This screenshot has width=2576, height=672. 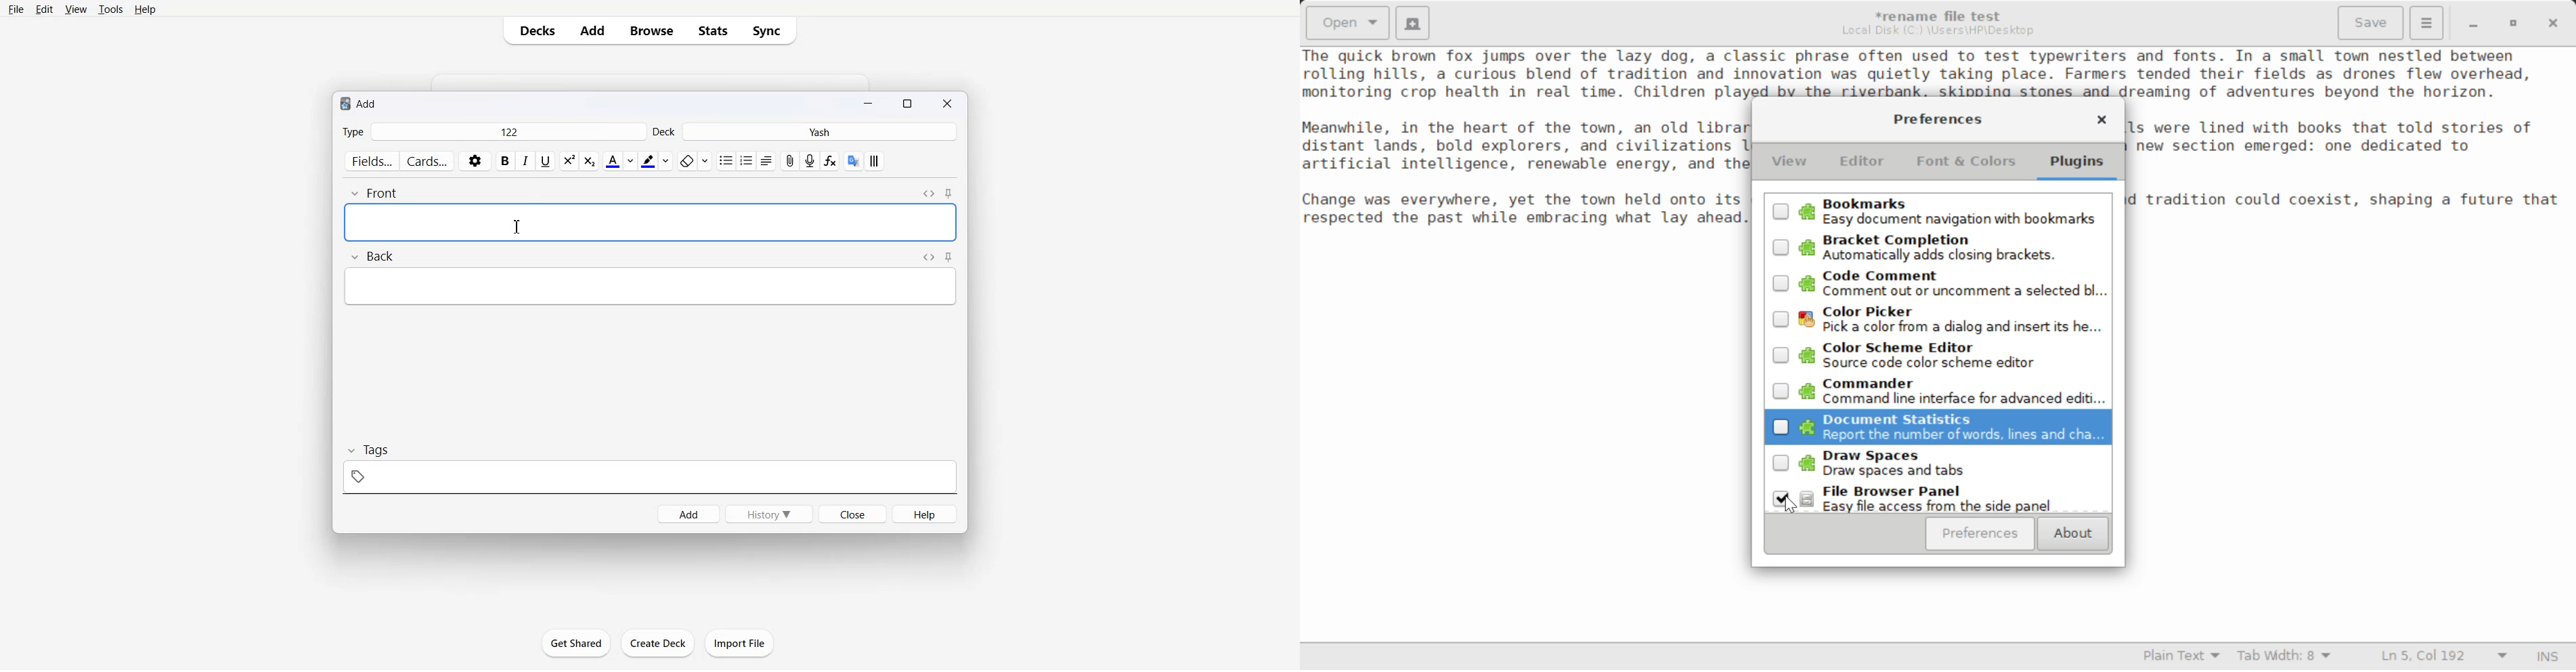 What do you see at coordinates (712, 30) in the screenshot?
I see `Stats` at bounding box center [712, 30].